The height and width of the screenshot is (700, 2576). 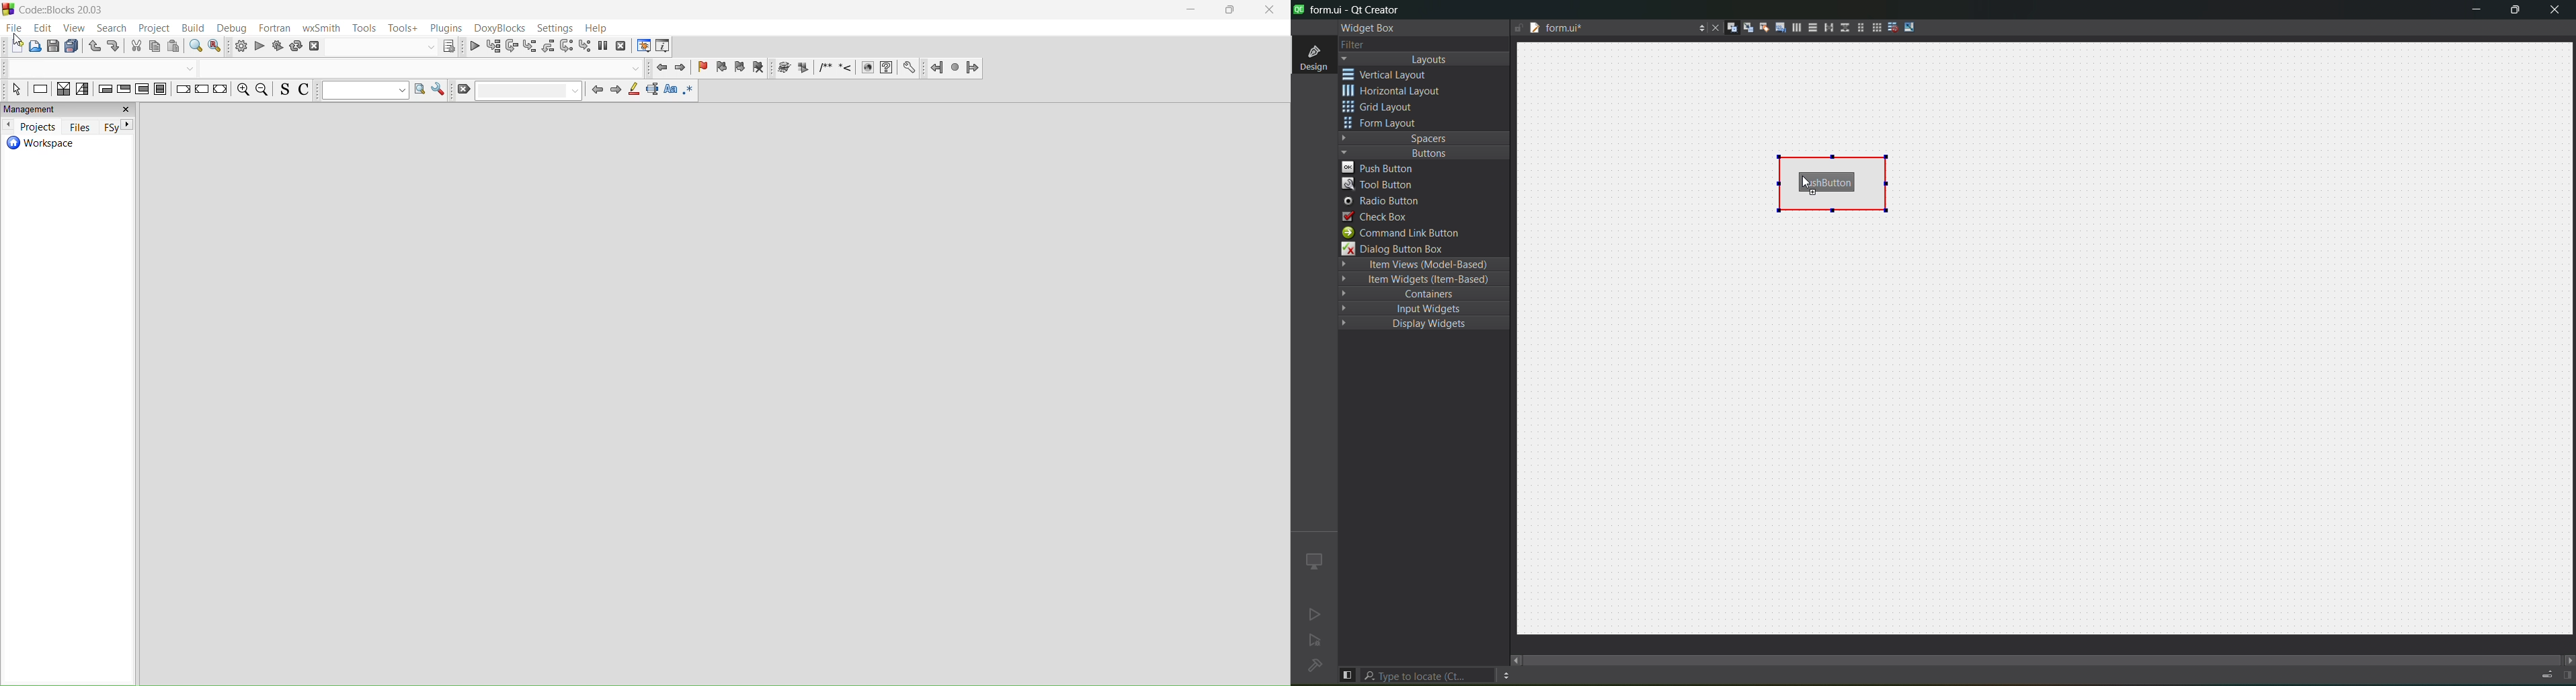 What do you see at coordinates (1379, 186) in the screenshot?
I see `tool button` at bounding box center [1379, 186].